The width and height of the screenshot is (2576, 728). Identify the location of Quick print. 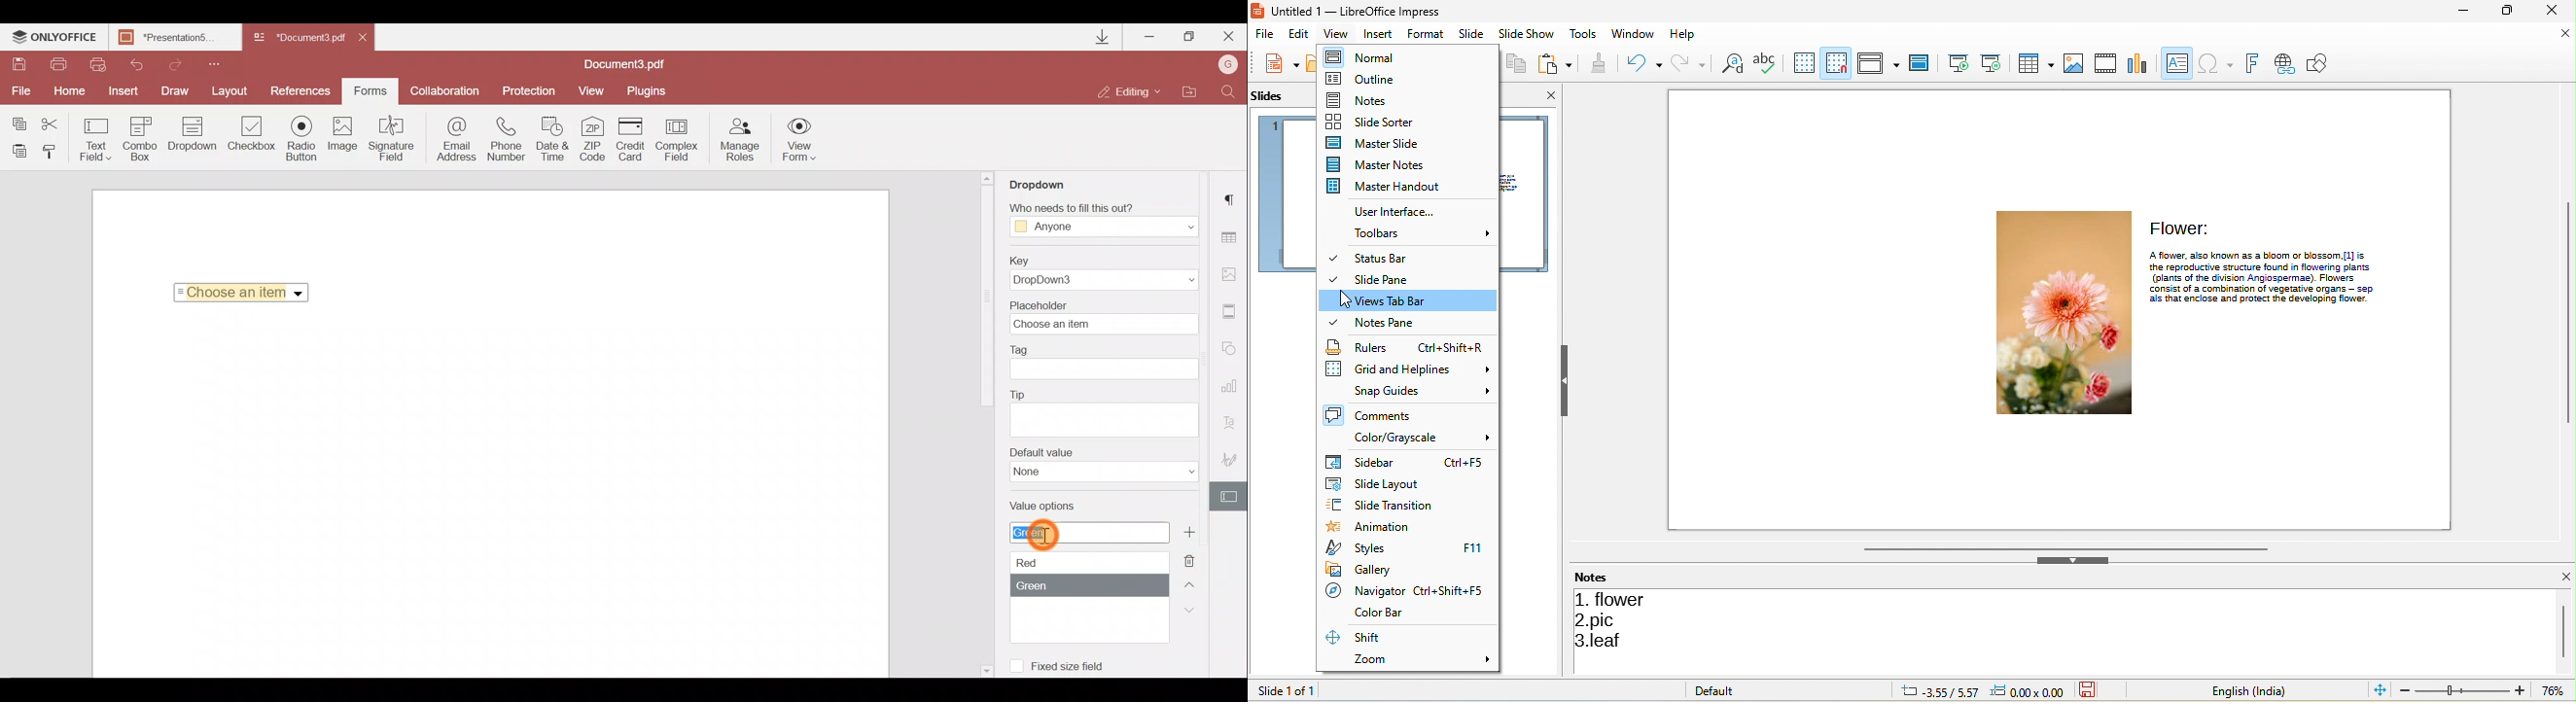
(99, 64).